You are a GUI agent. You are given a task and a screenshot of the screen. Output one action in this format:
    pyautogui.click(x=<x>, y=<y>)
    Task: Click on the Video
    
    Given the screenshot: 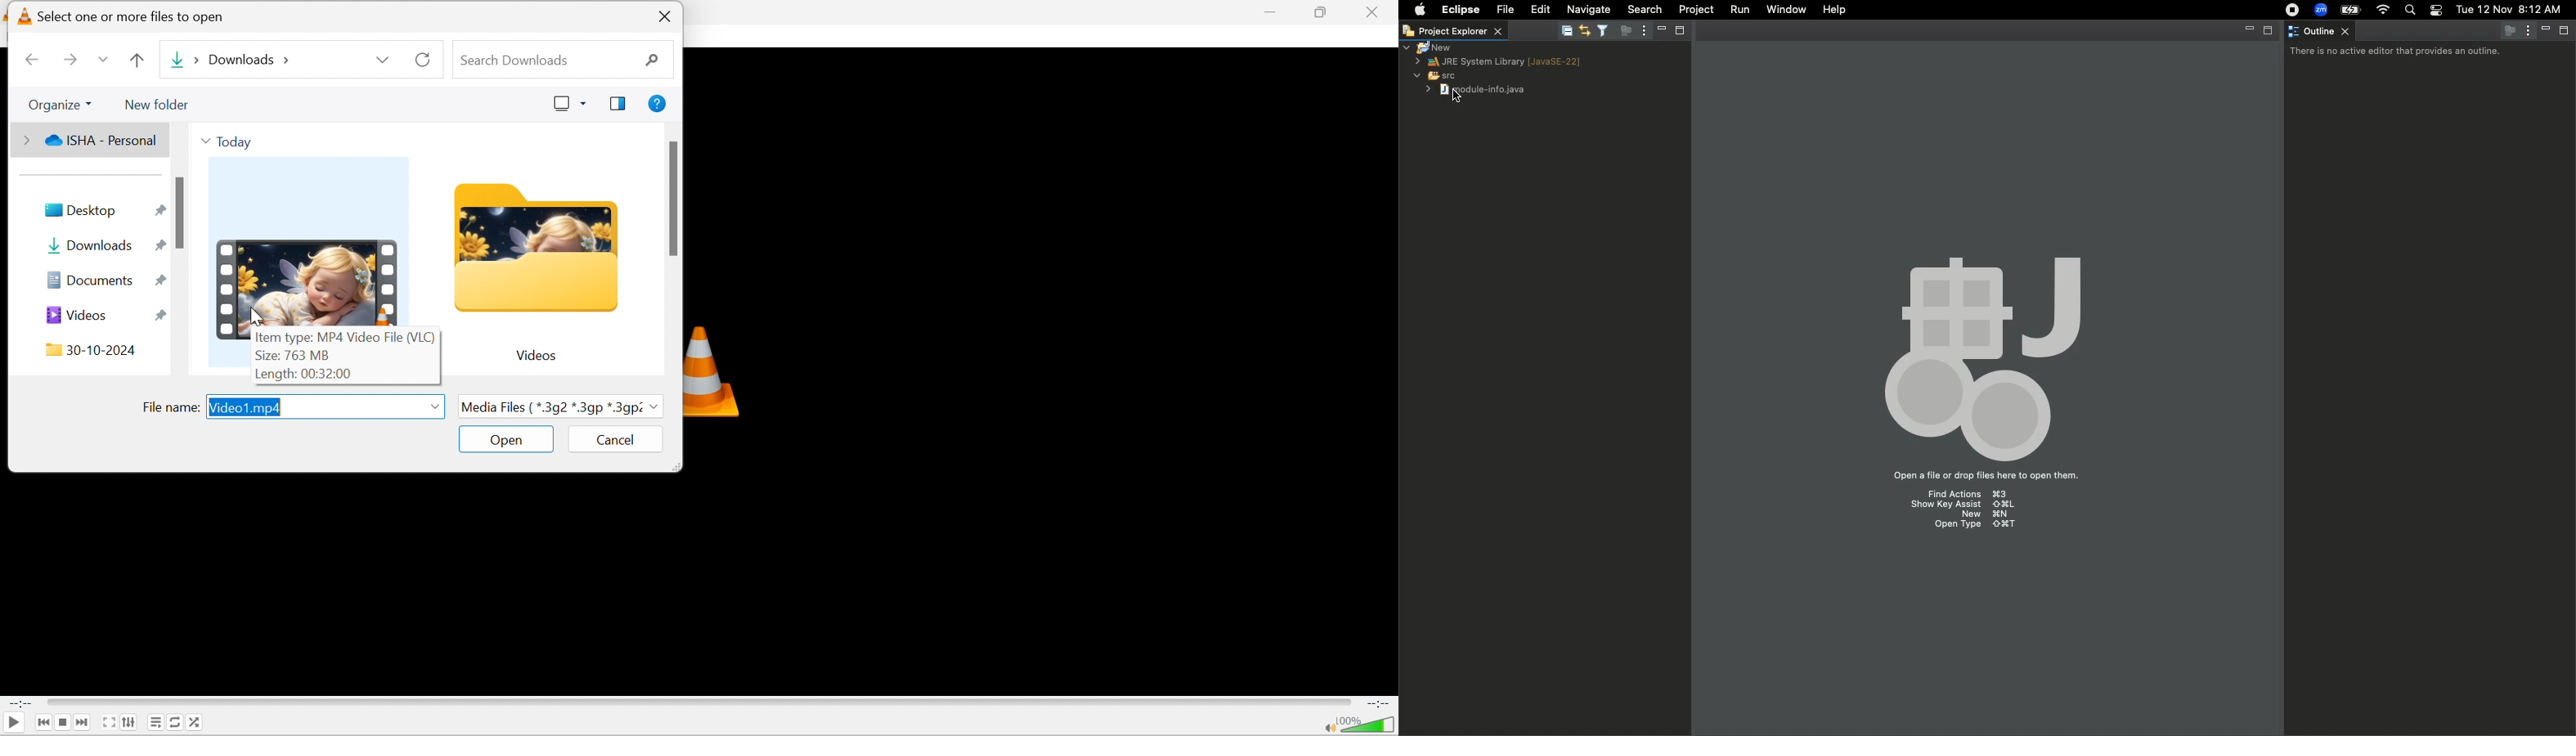 What is the action you would take?
    pyautogui.click(x=307, y=281)
    